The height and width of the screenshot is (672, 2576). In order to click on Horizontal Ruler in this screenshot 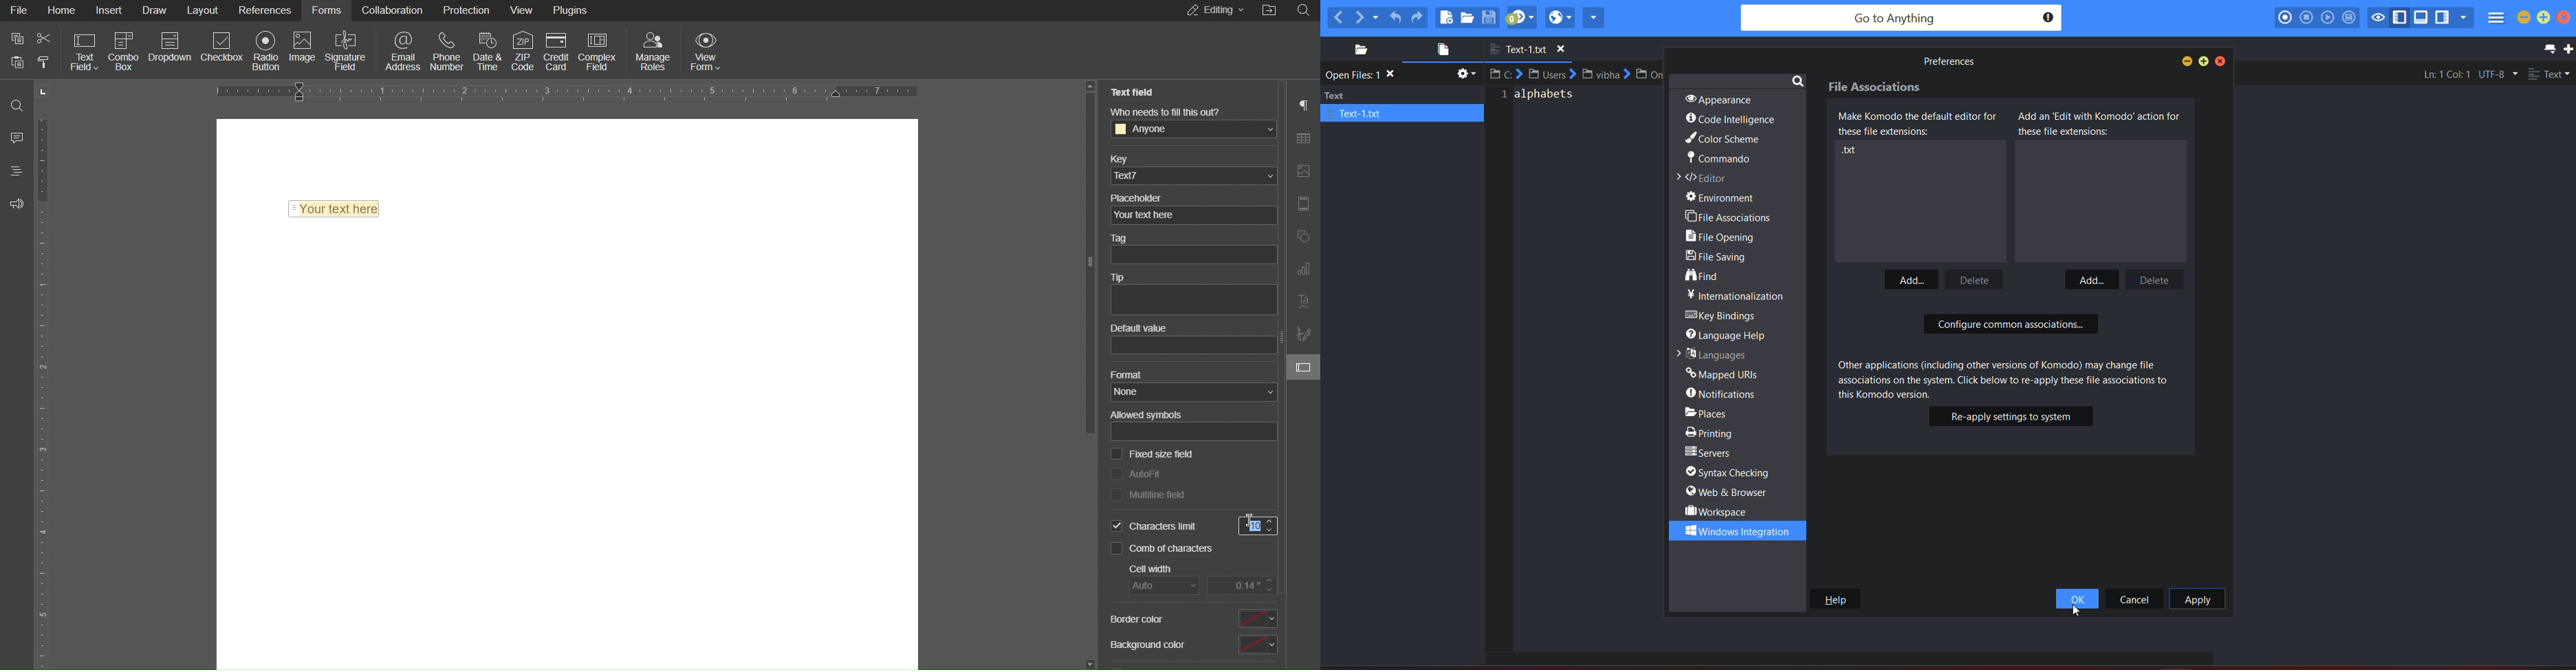, I will do `click(570, 90)`.